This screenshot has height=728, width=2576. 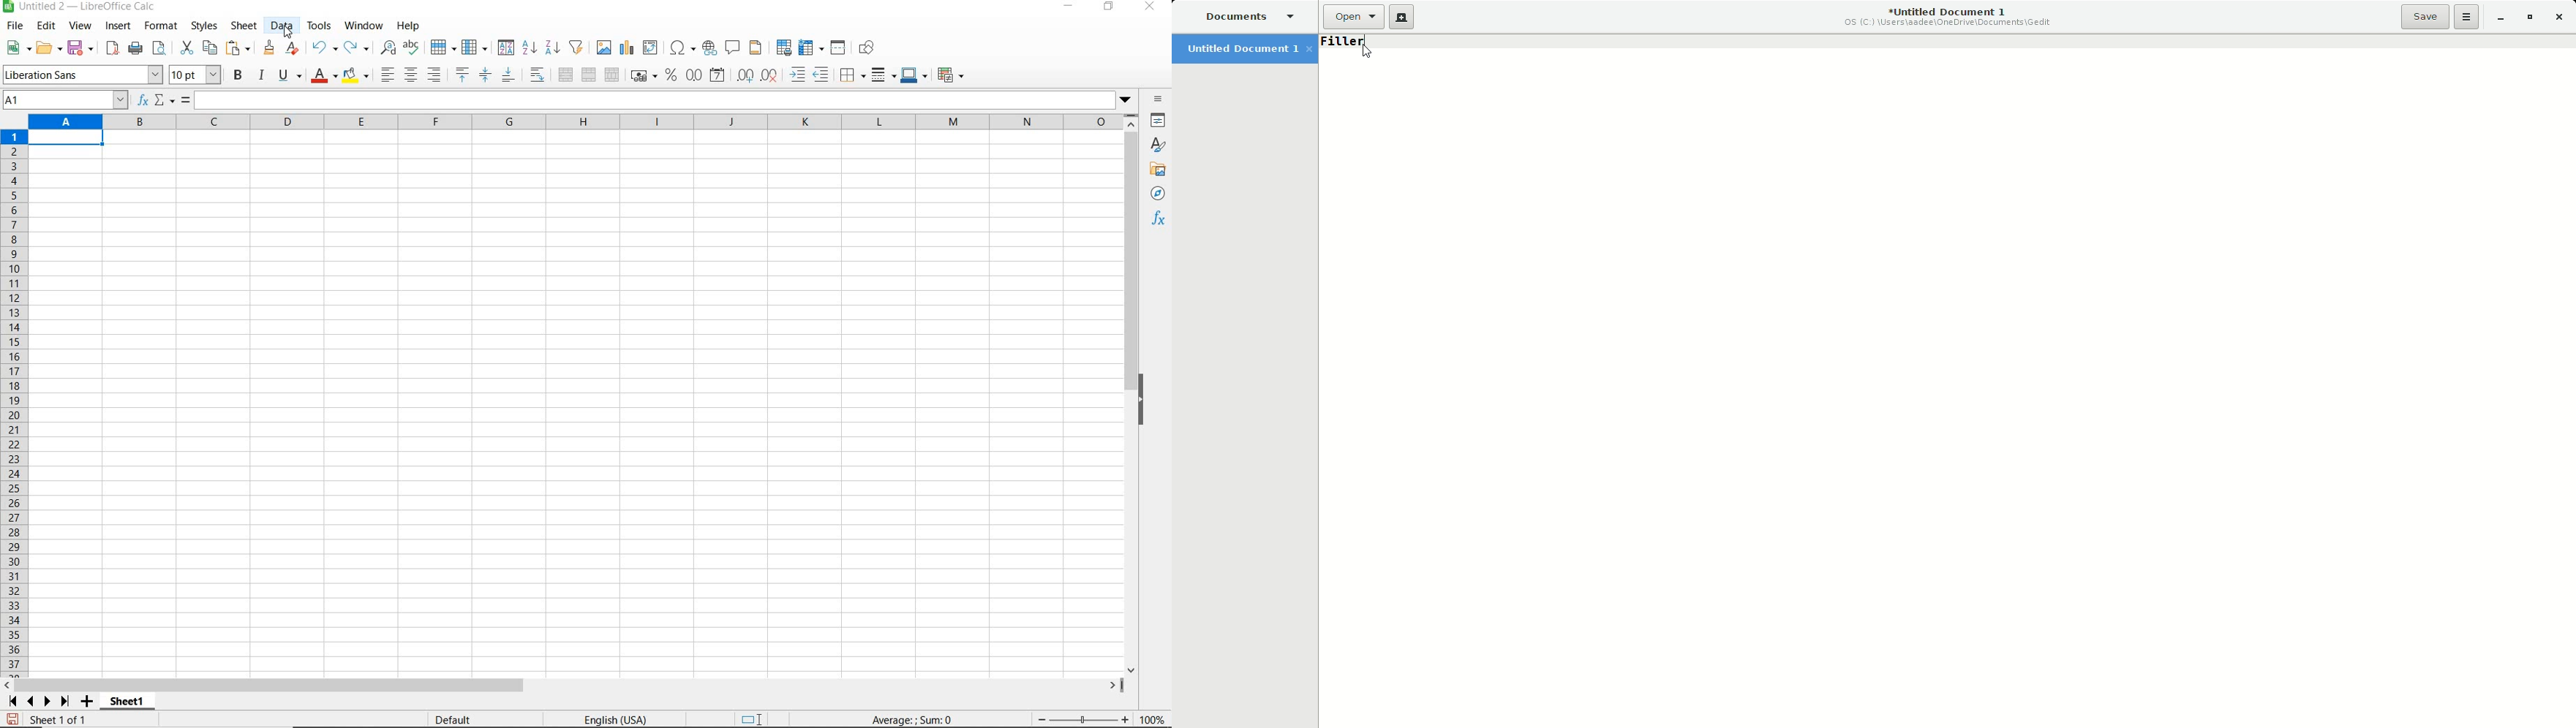 I want to click on coditional, so click(x=950, y=75).